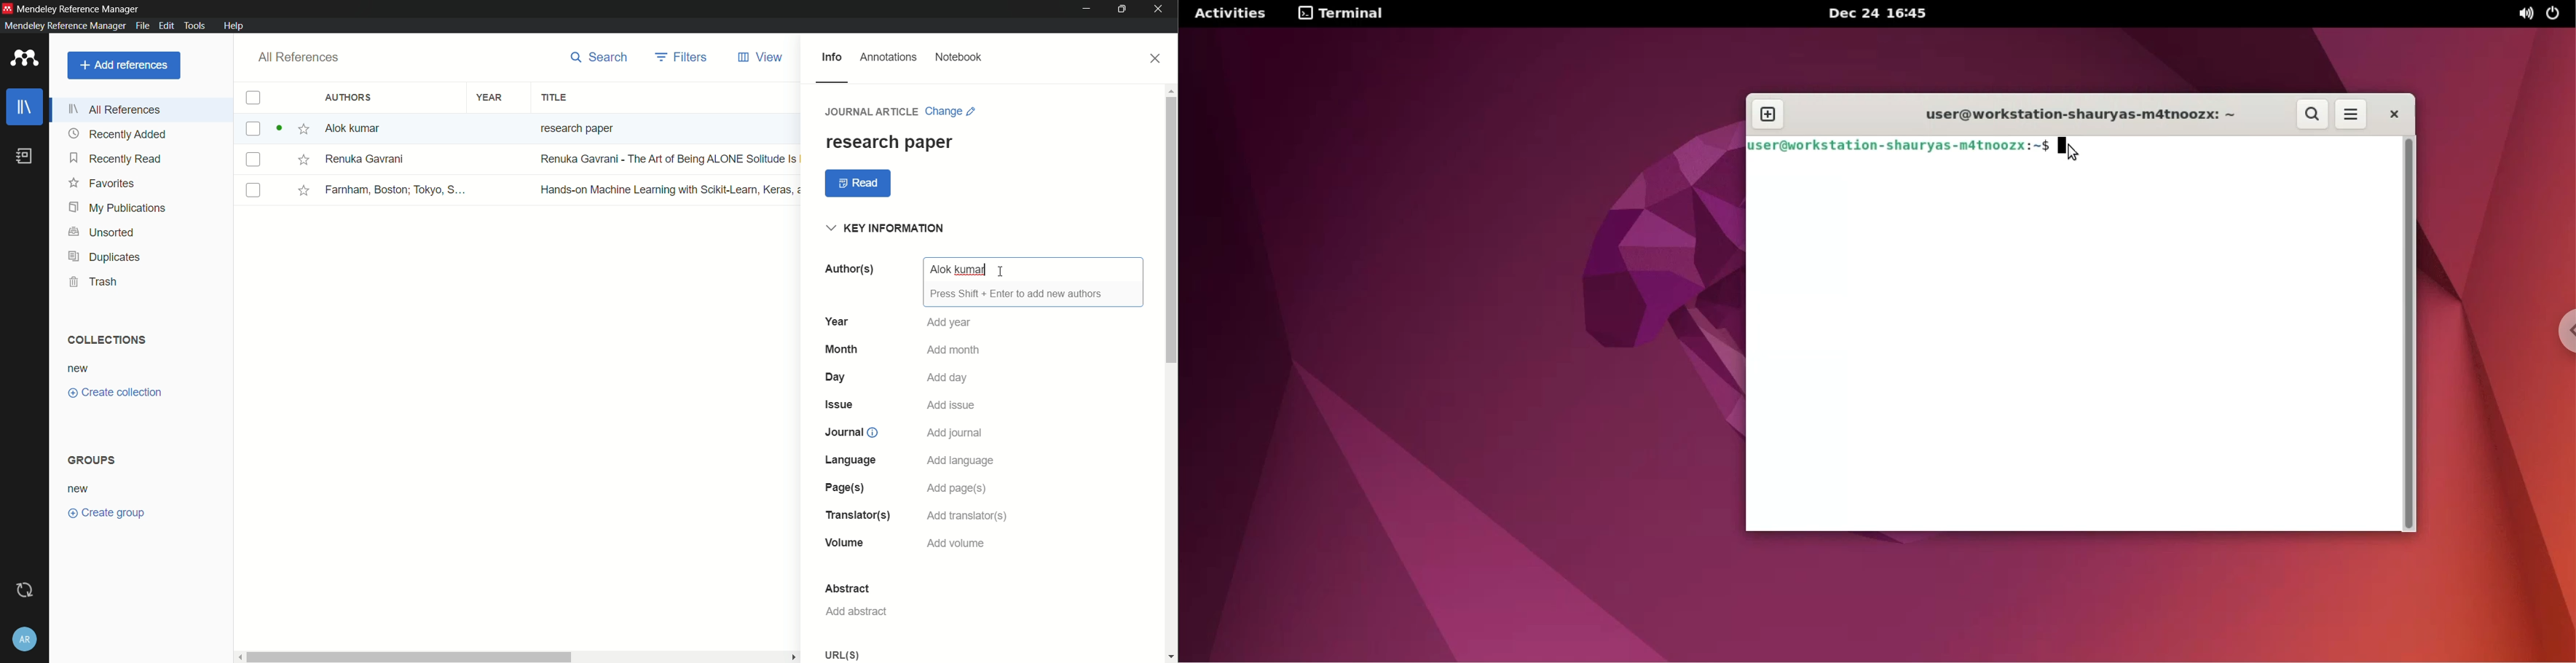  Describe the element at coordinates (490, 98) in the screenshot. I see `year` at that location.